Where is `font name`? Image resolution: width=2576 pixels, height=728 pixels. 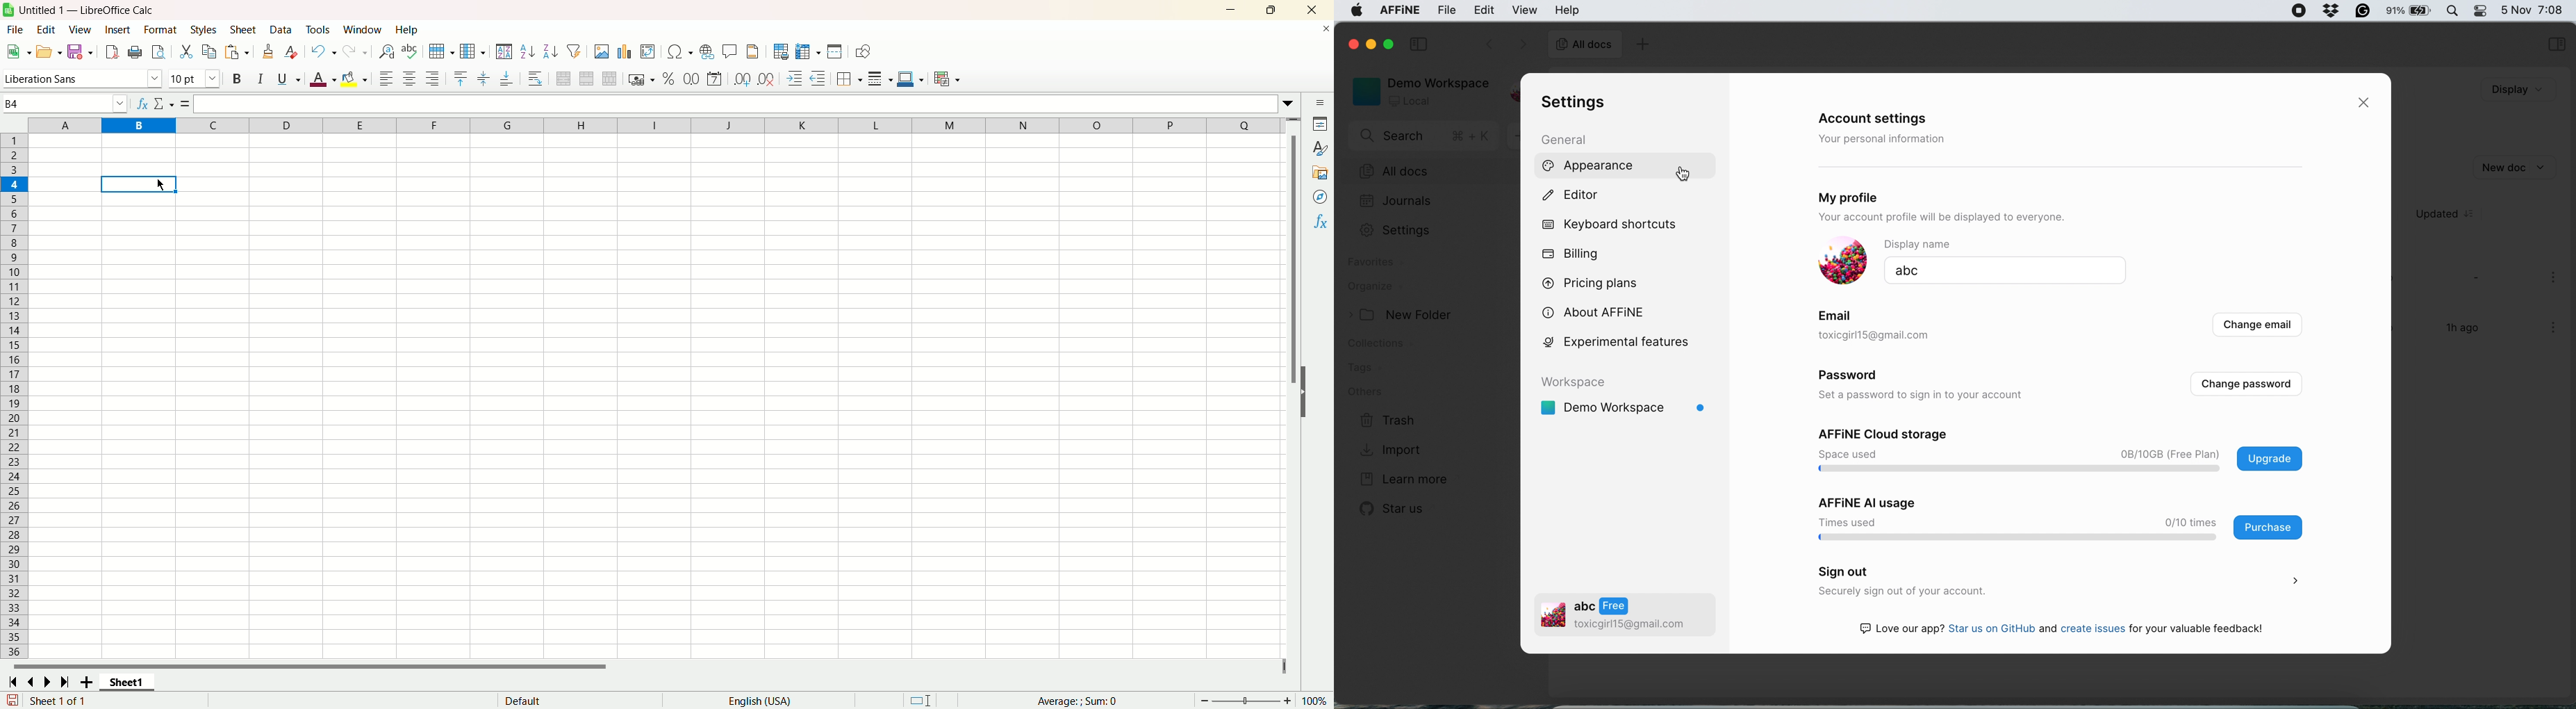
font name is located at coordinates (82, 79).